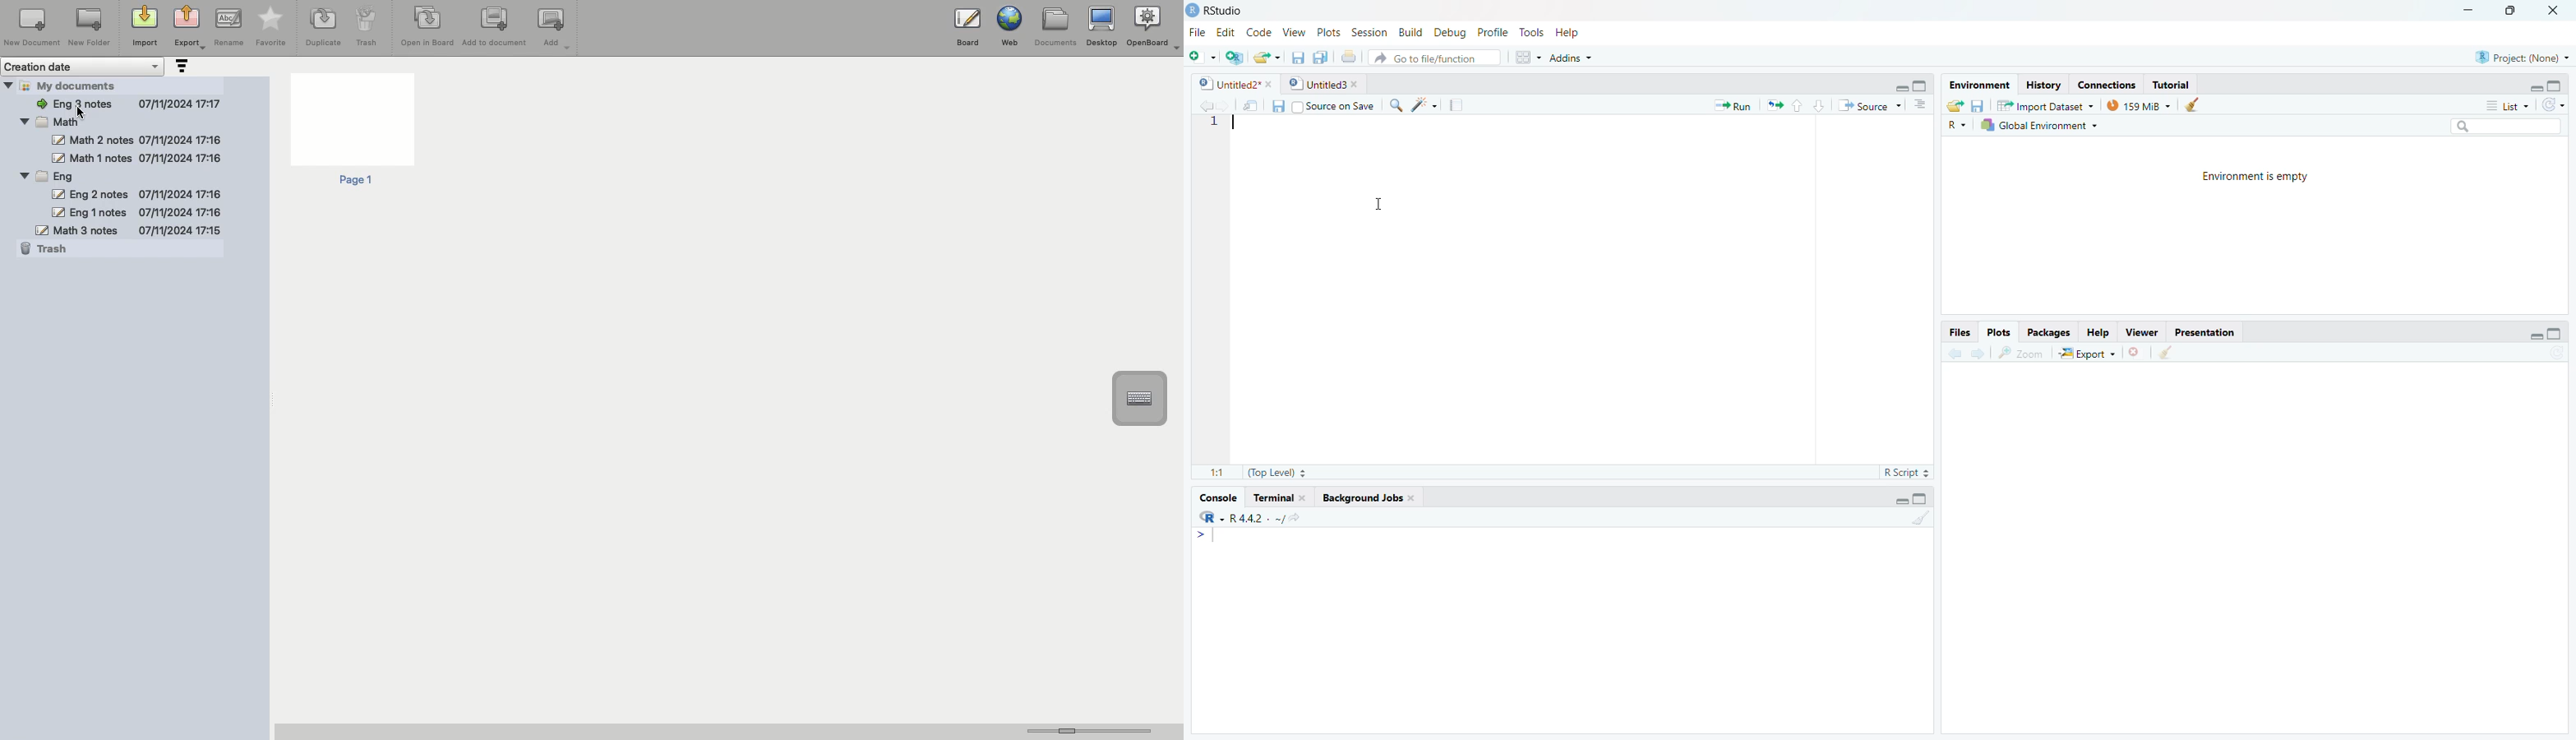  I want to click on Tools, so click(1530, 30).